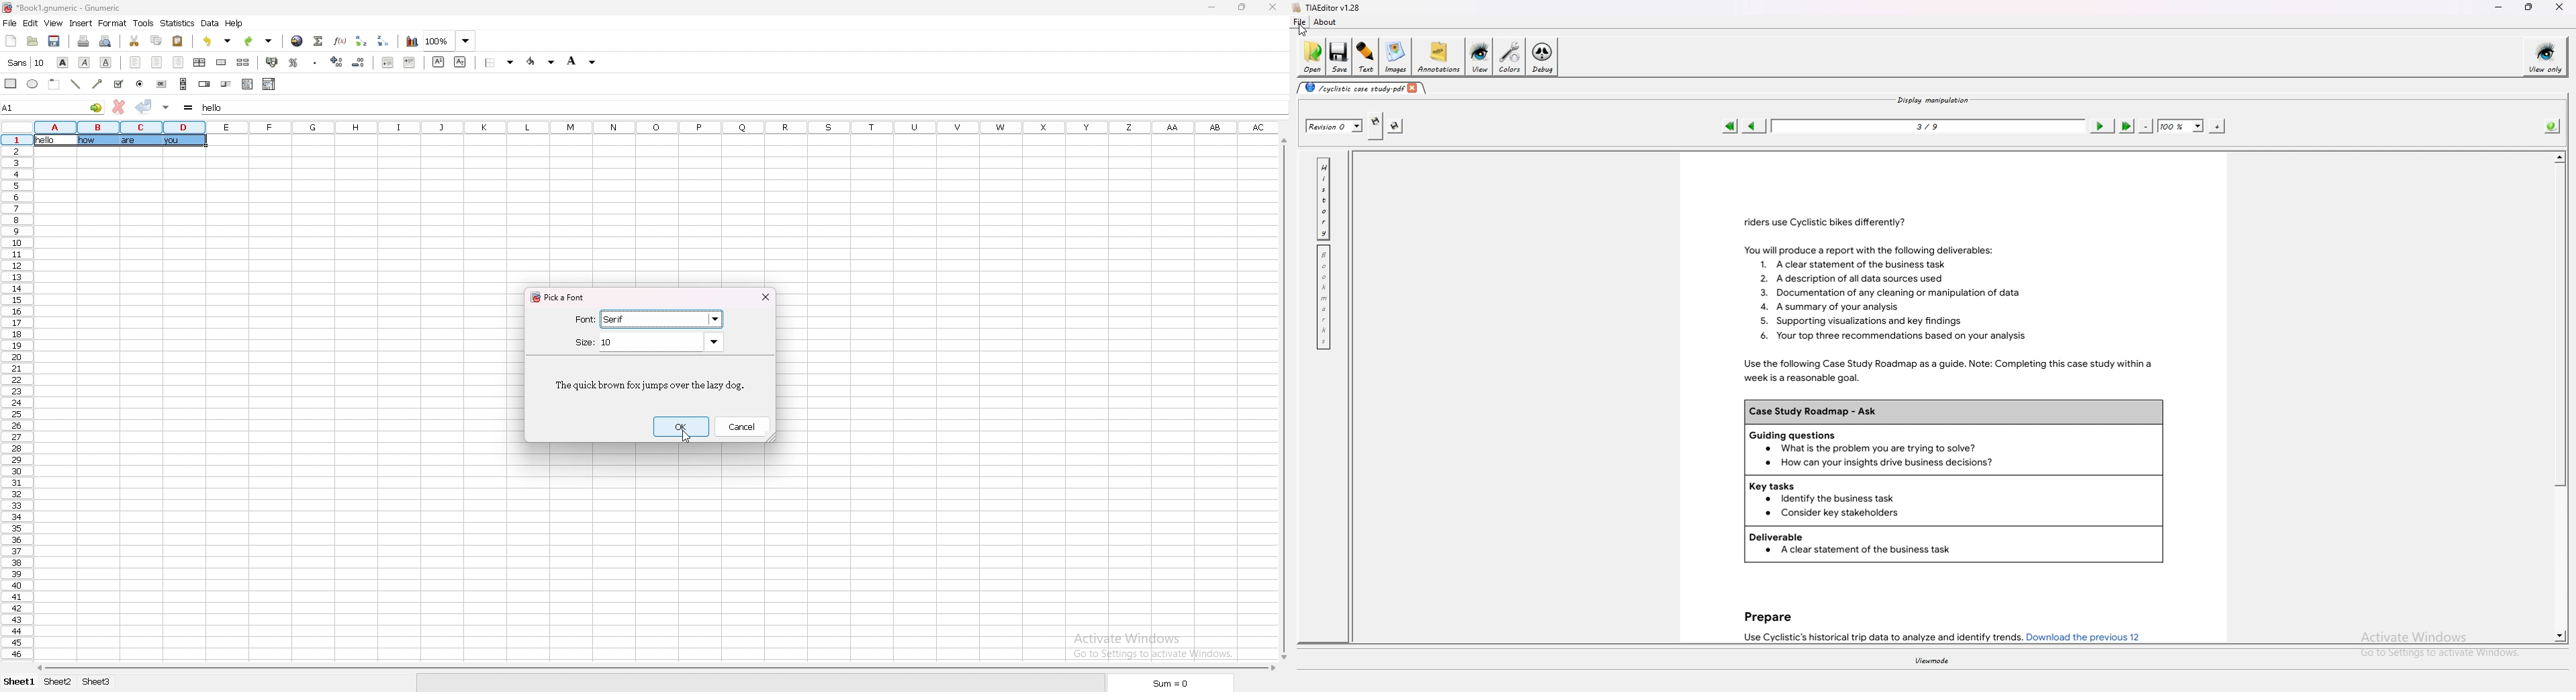  Describe the element at coordinates (119, 126) in the screenshot. I see `selected cell column` at that location.